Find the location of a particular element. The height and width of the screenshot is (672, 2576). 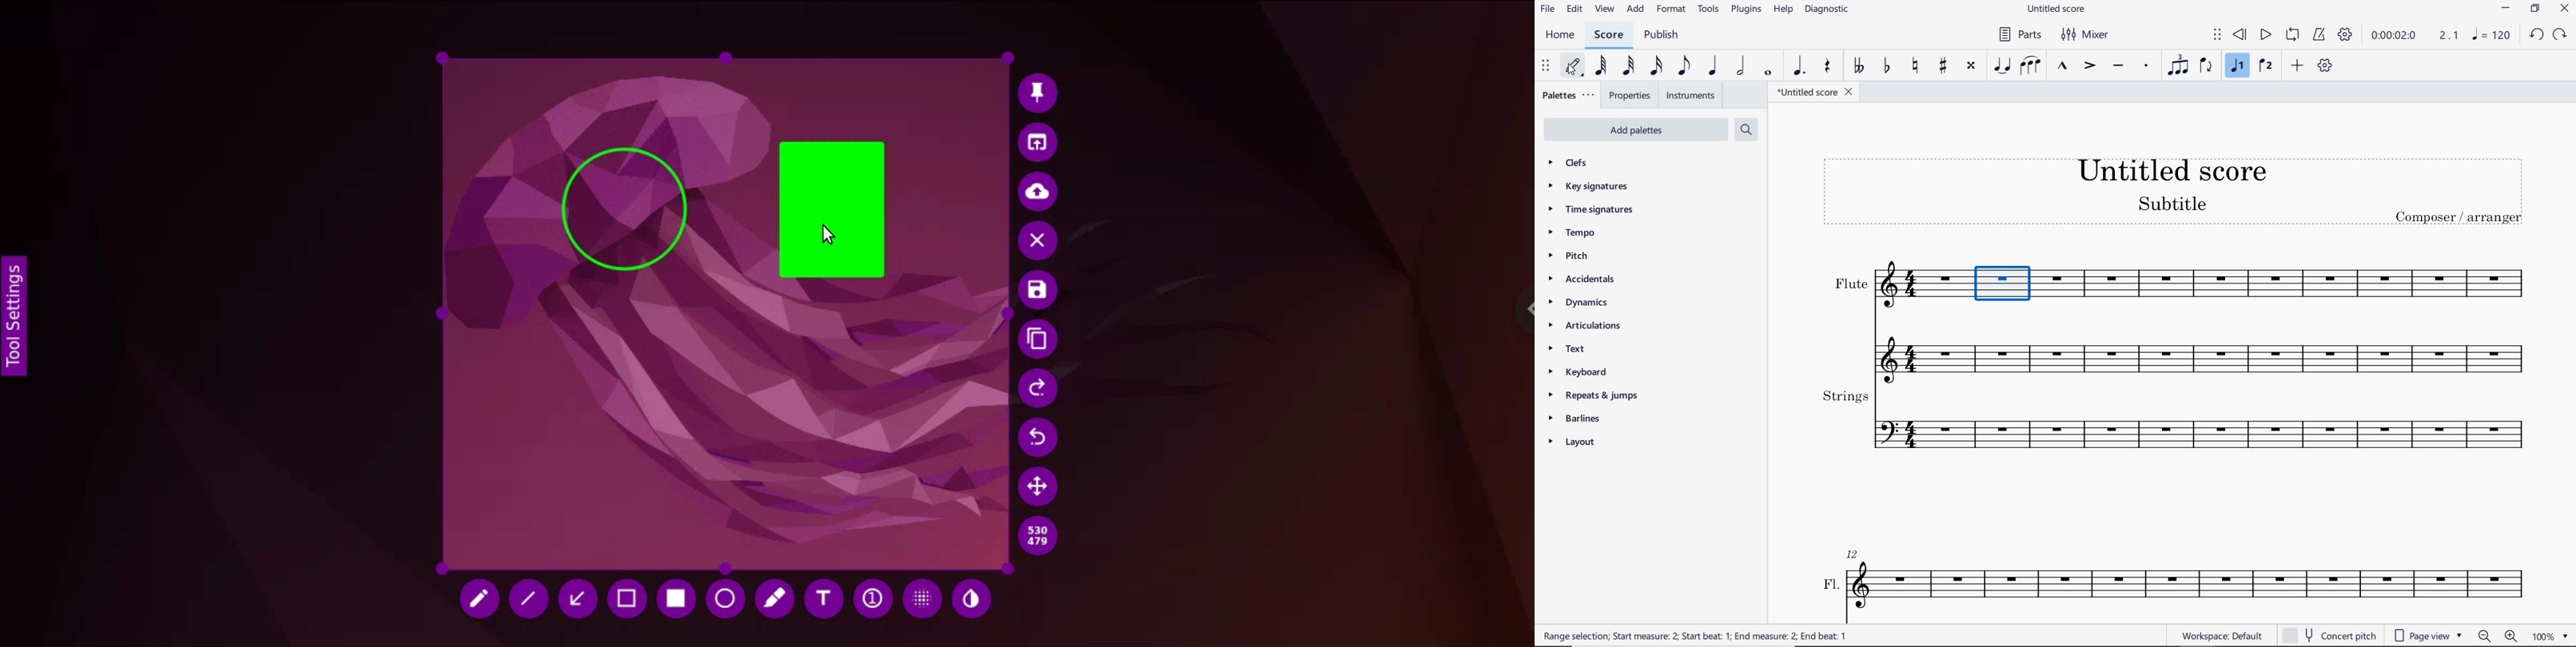

undo is located at coordinates (1037, 387).